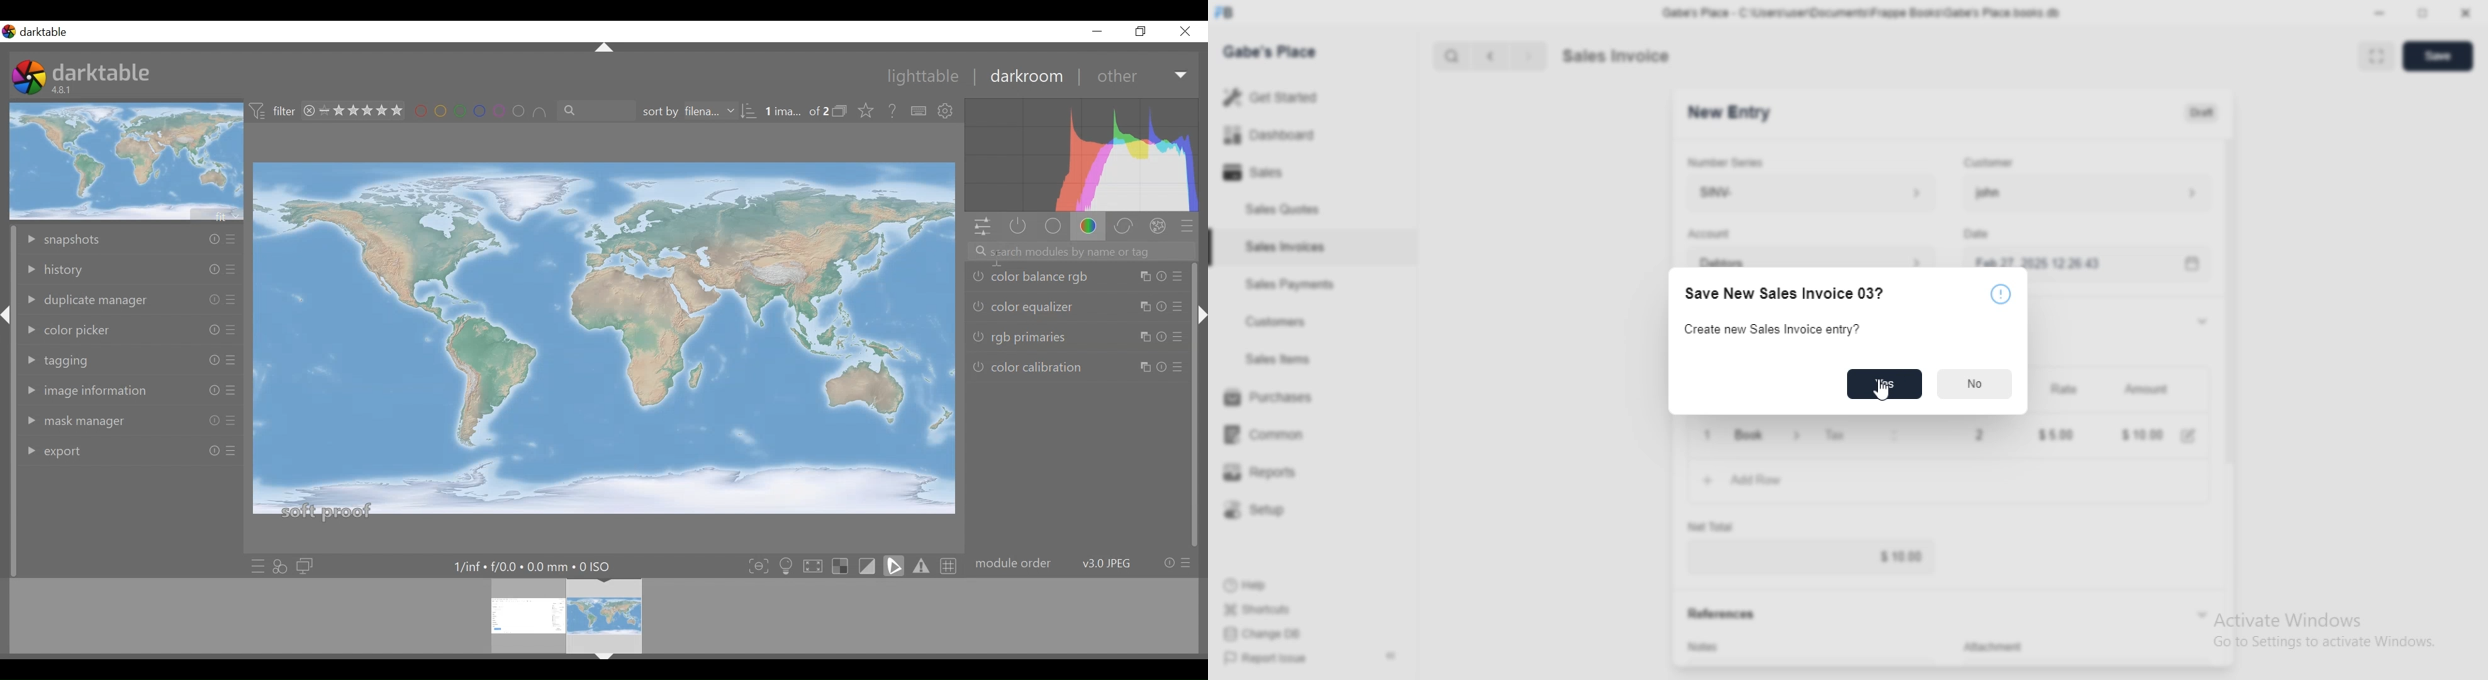 The width and height of the screenshot is (2492, 700). I want to click on show only active modules, so click(1016, 227).